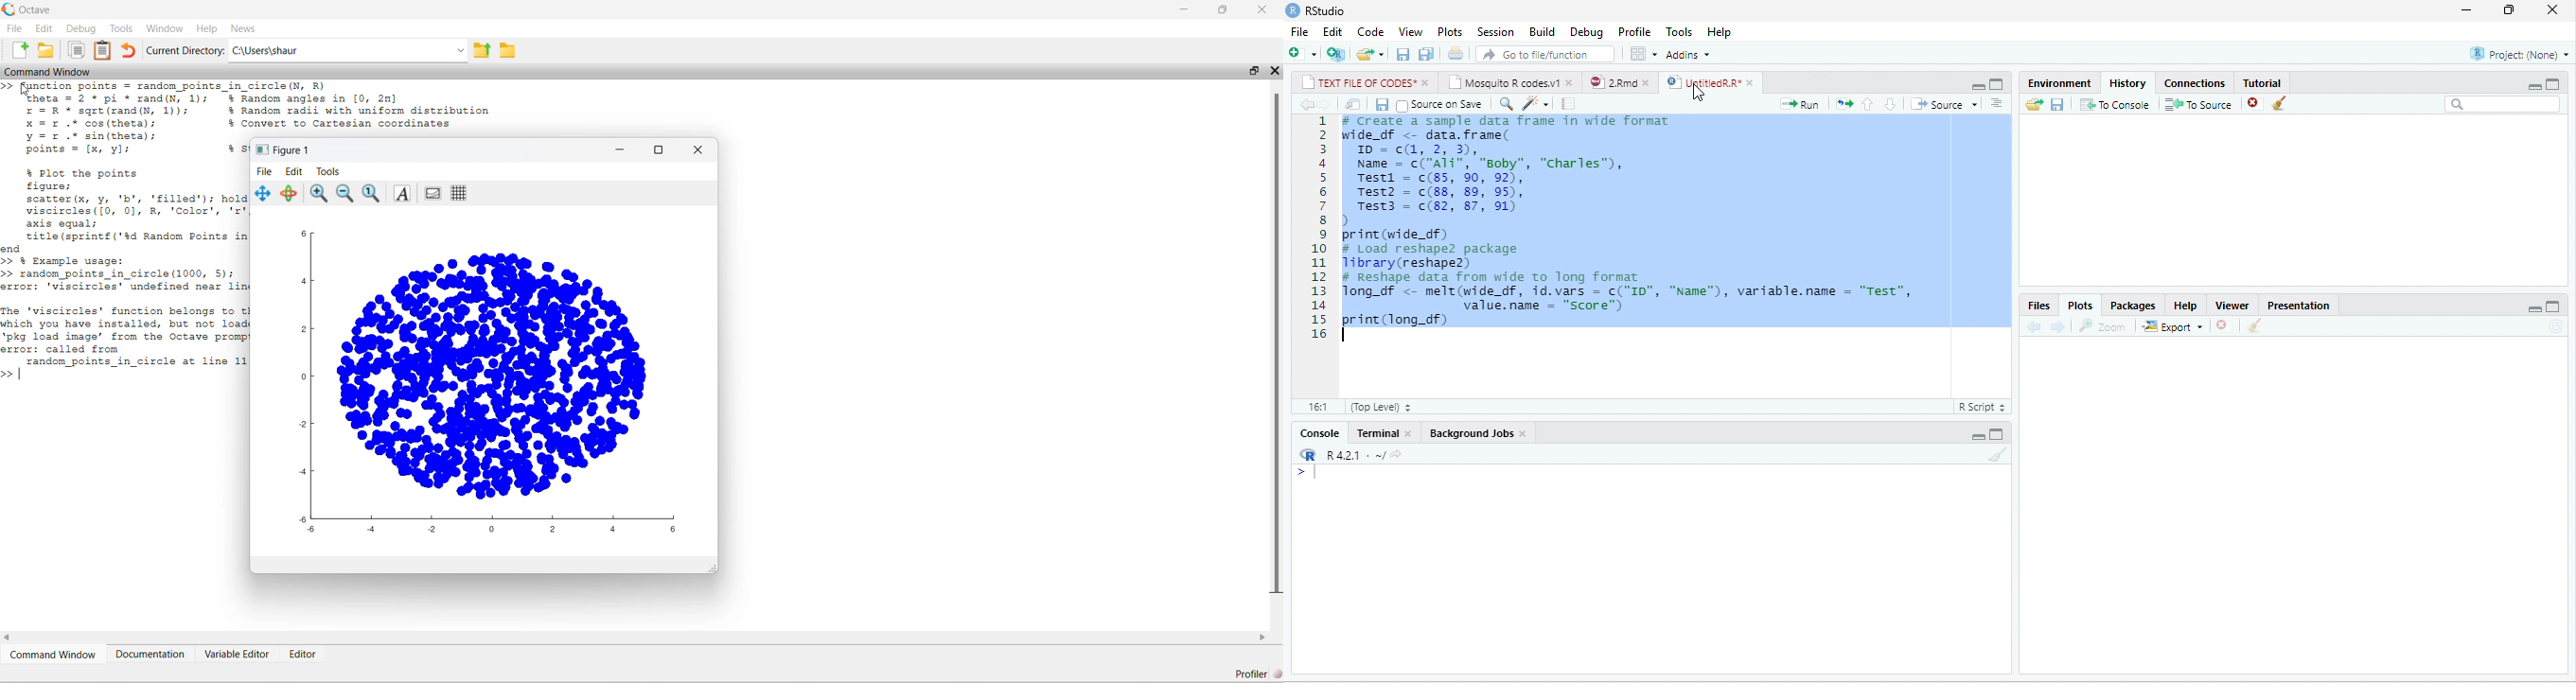  I want to click on Undo, so click(129, 50).